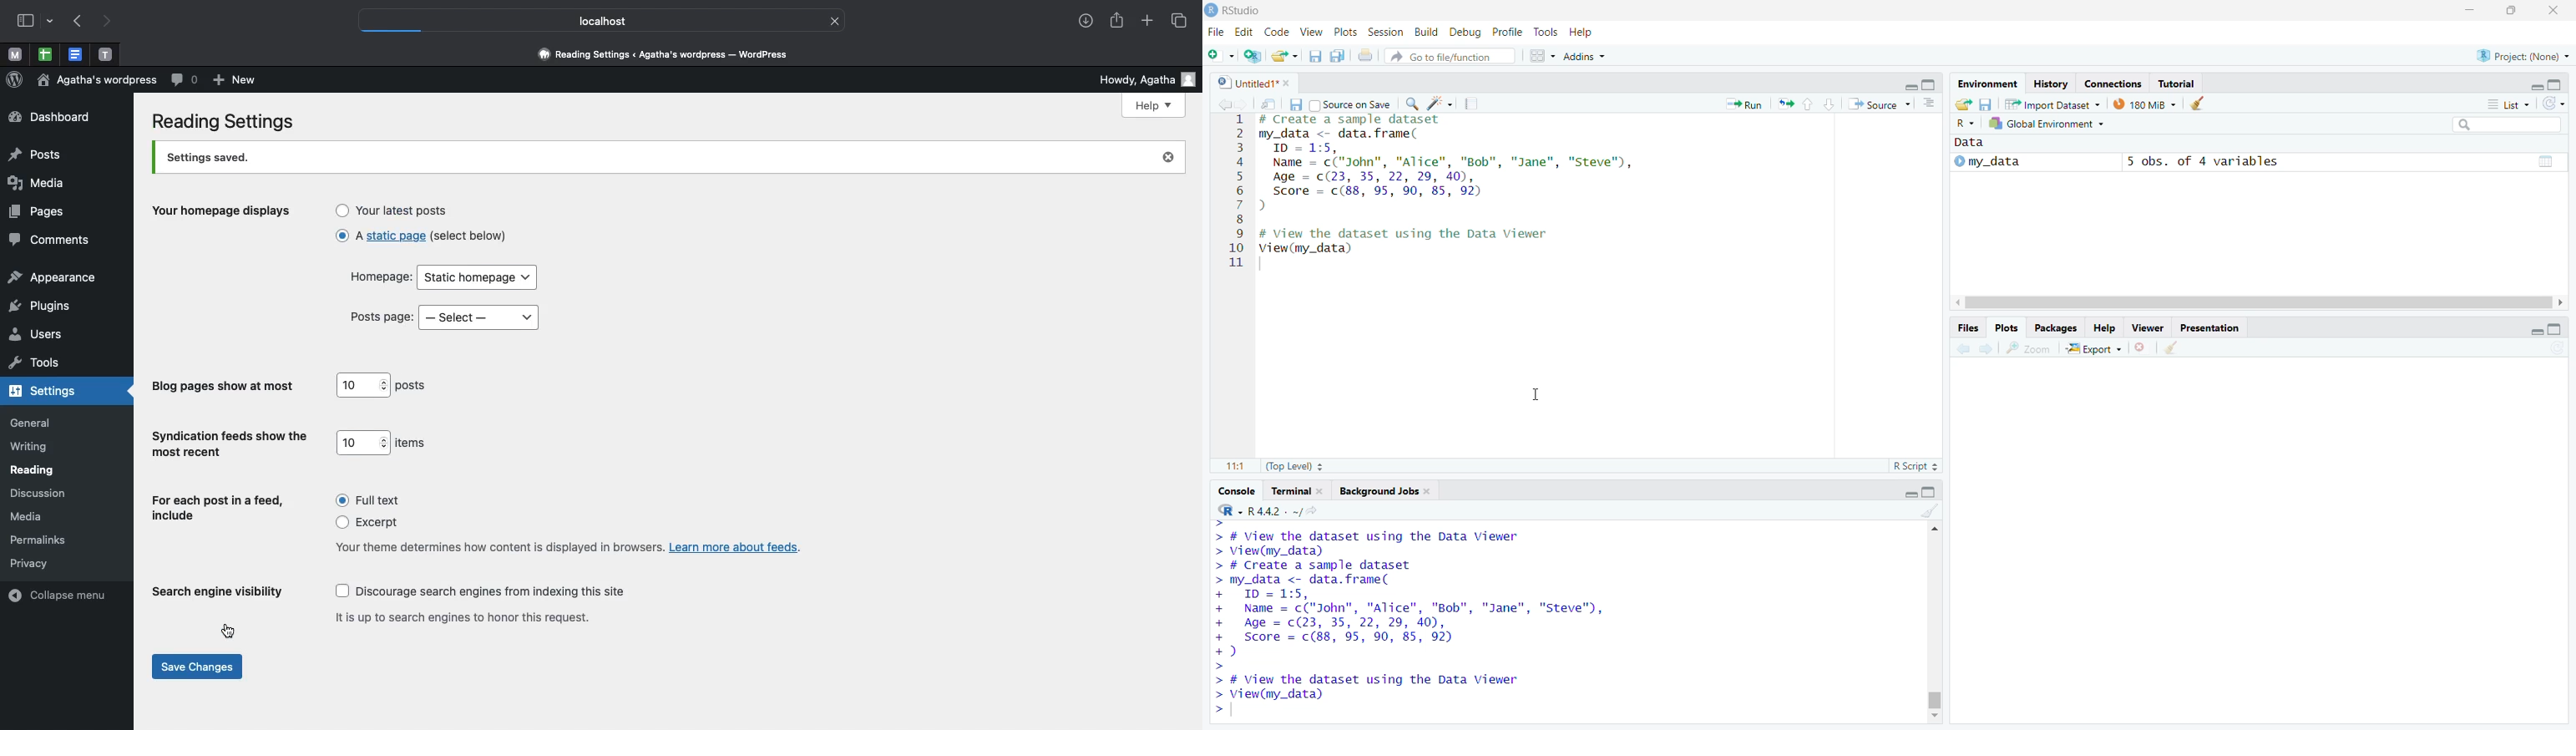 This screenshot has height=756, width=2576. Describe the element at coordinates (1313, 31) in the screenshot. I see `View` at that location.